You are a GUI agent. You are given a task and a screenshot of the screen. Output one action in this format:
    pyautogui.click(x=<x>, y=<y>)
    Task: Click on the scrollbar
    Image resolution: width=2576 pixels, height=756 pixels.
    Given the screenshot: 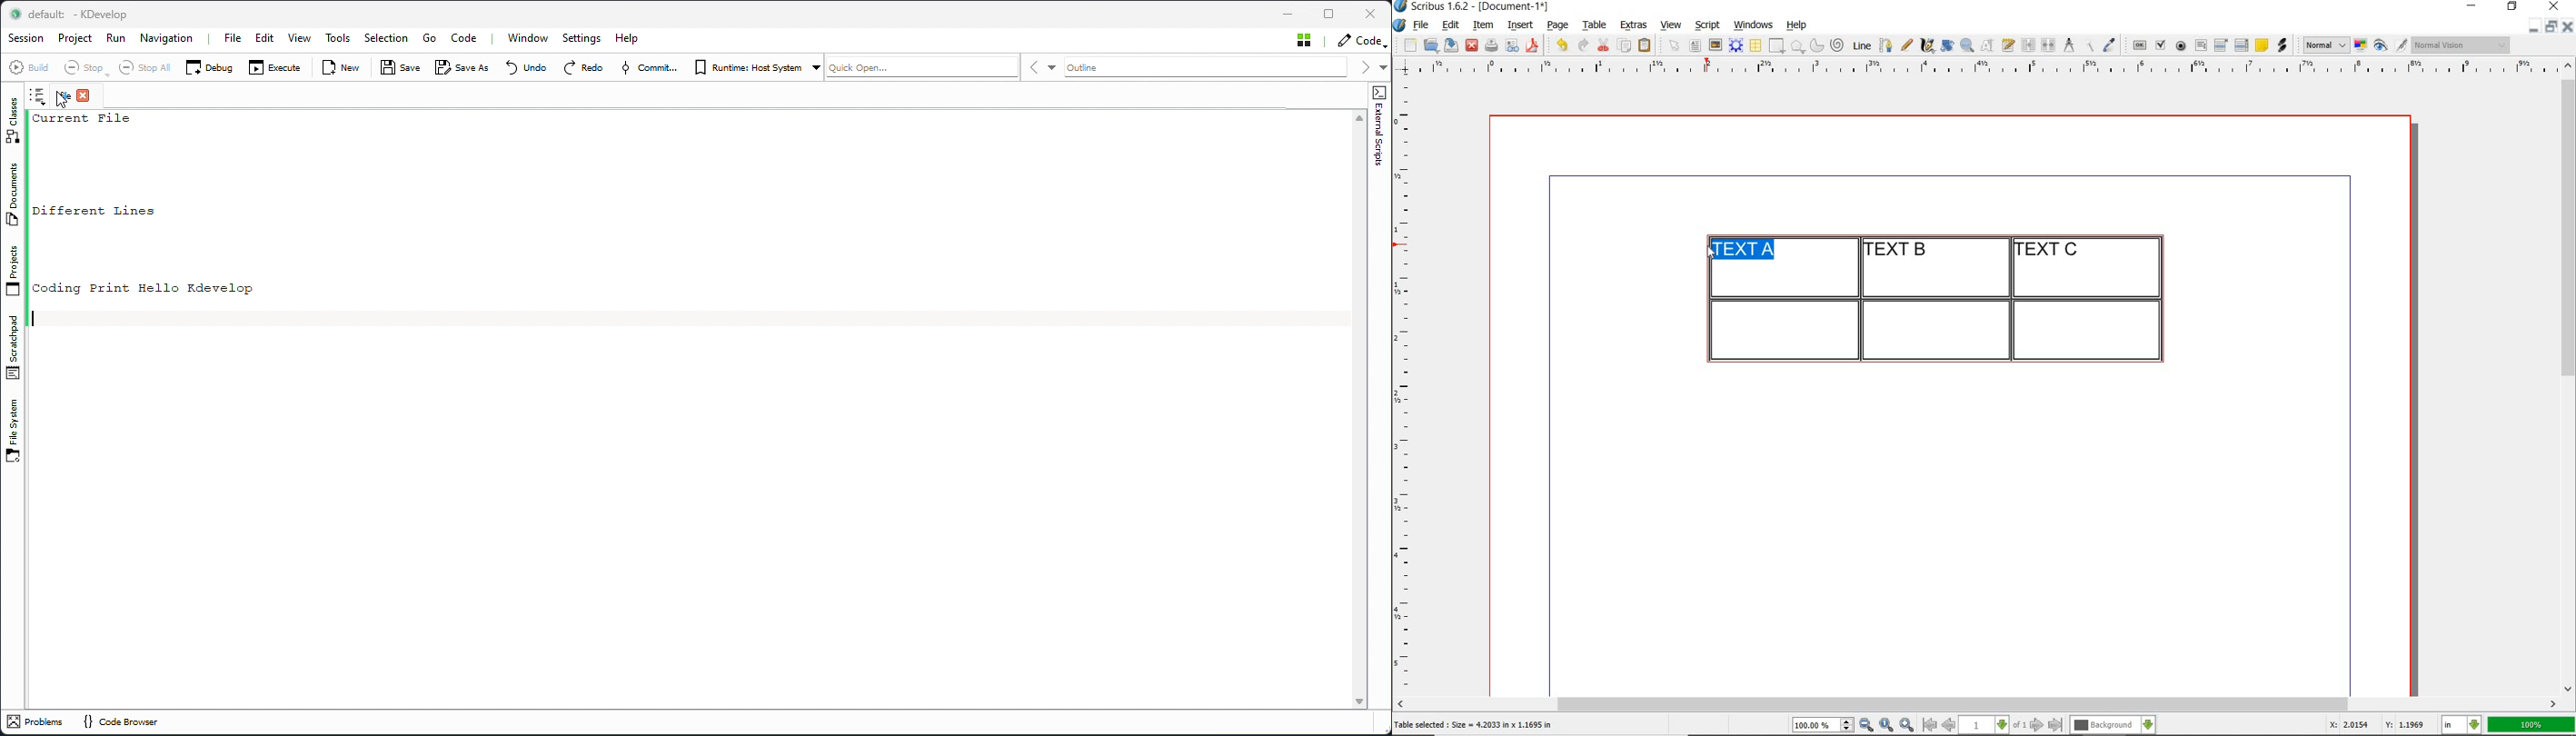 What is the action you would take?
    pyautogui.click(x=2569, y=376)
    